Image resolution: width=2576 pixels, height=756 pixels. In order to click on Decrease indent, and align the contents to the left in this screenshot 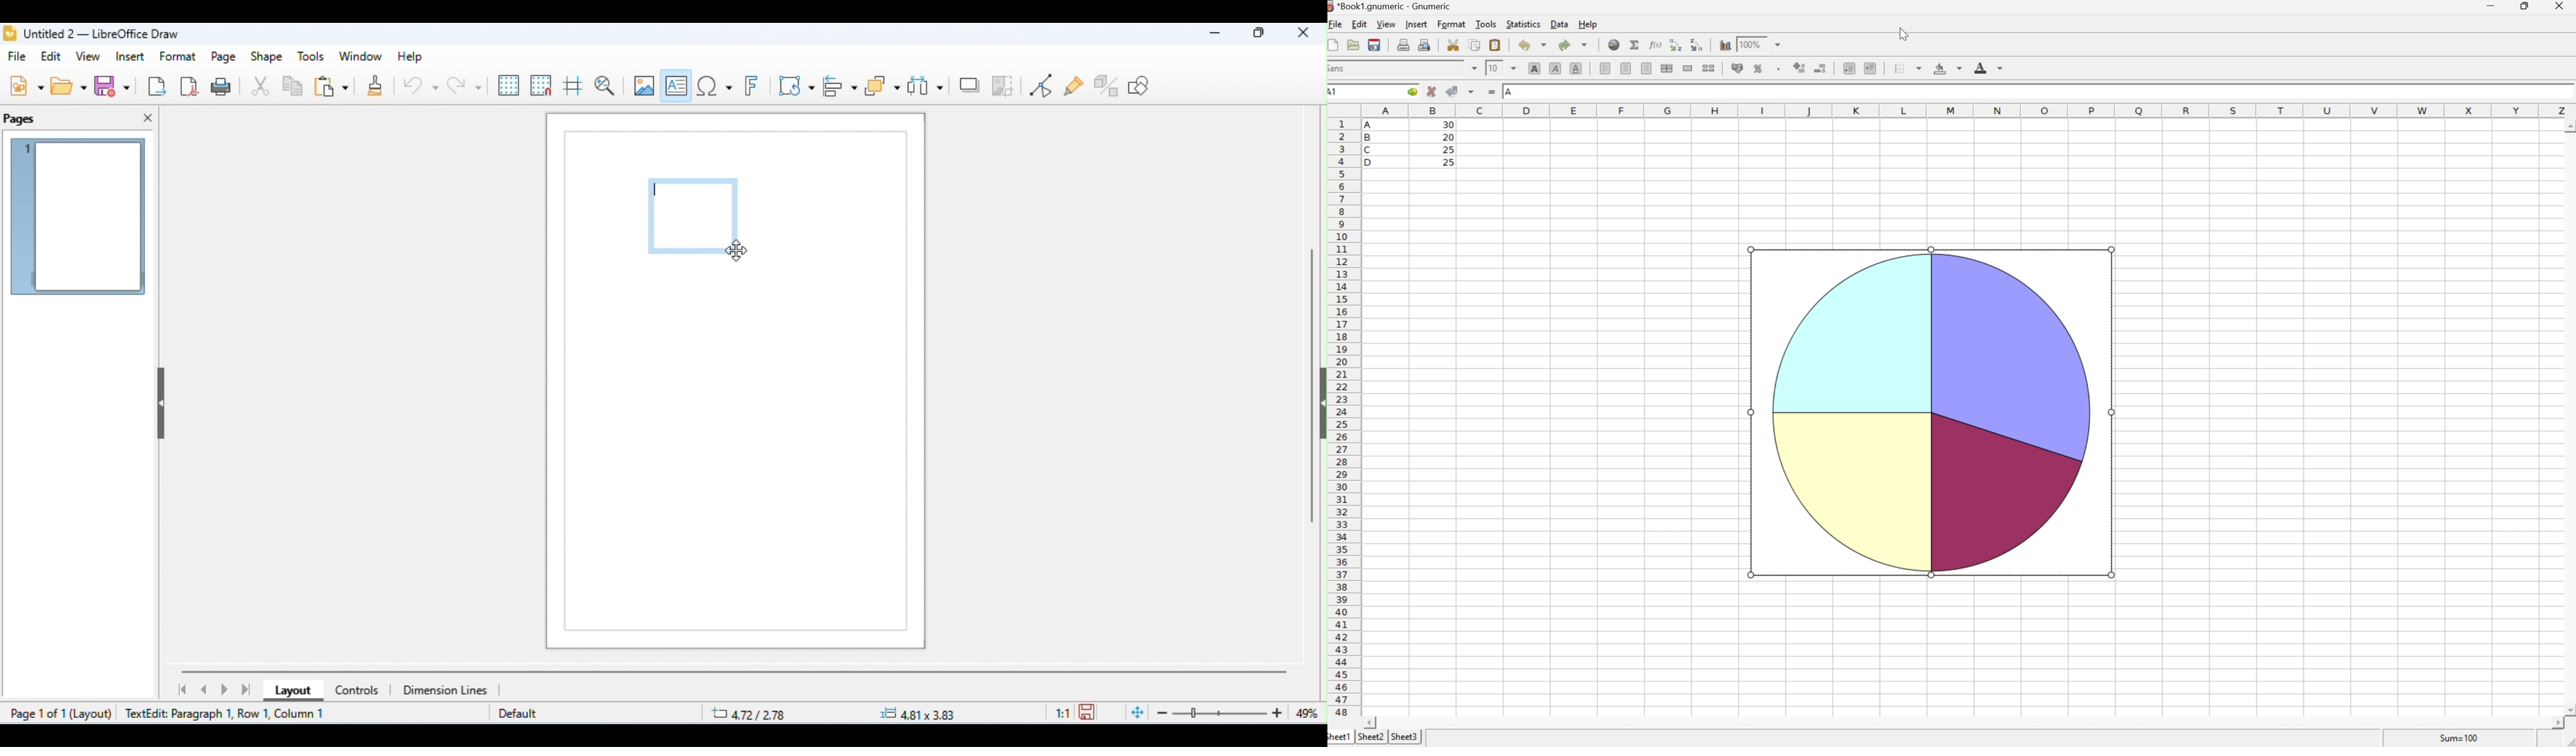, I will do `click(1849, 69)`.